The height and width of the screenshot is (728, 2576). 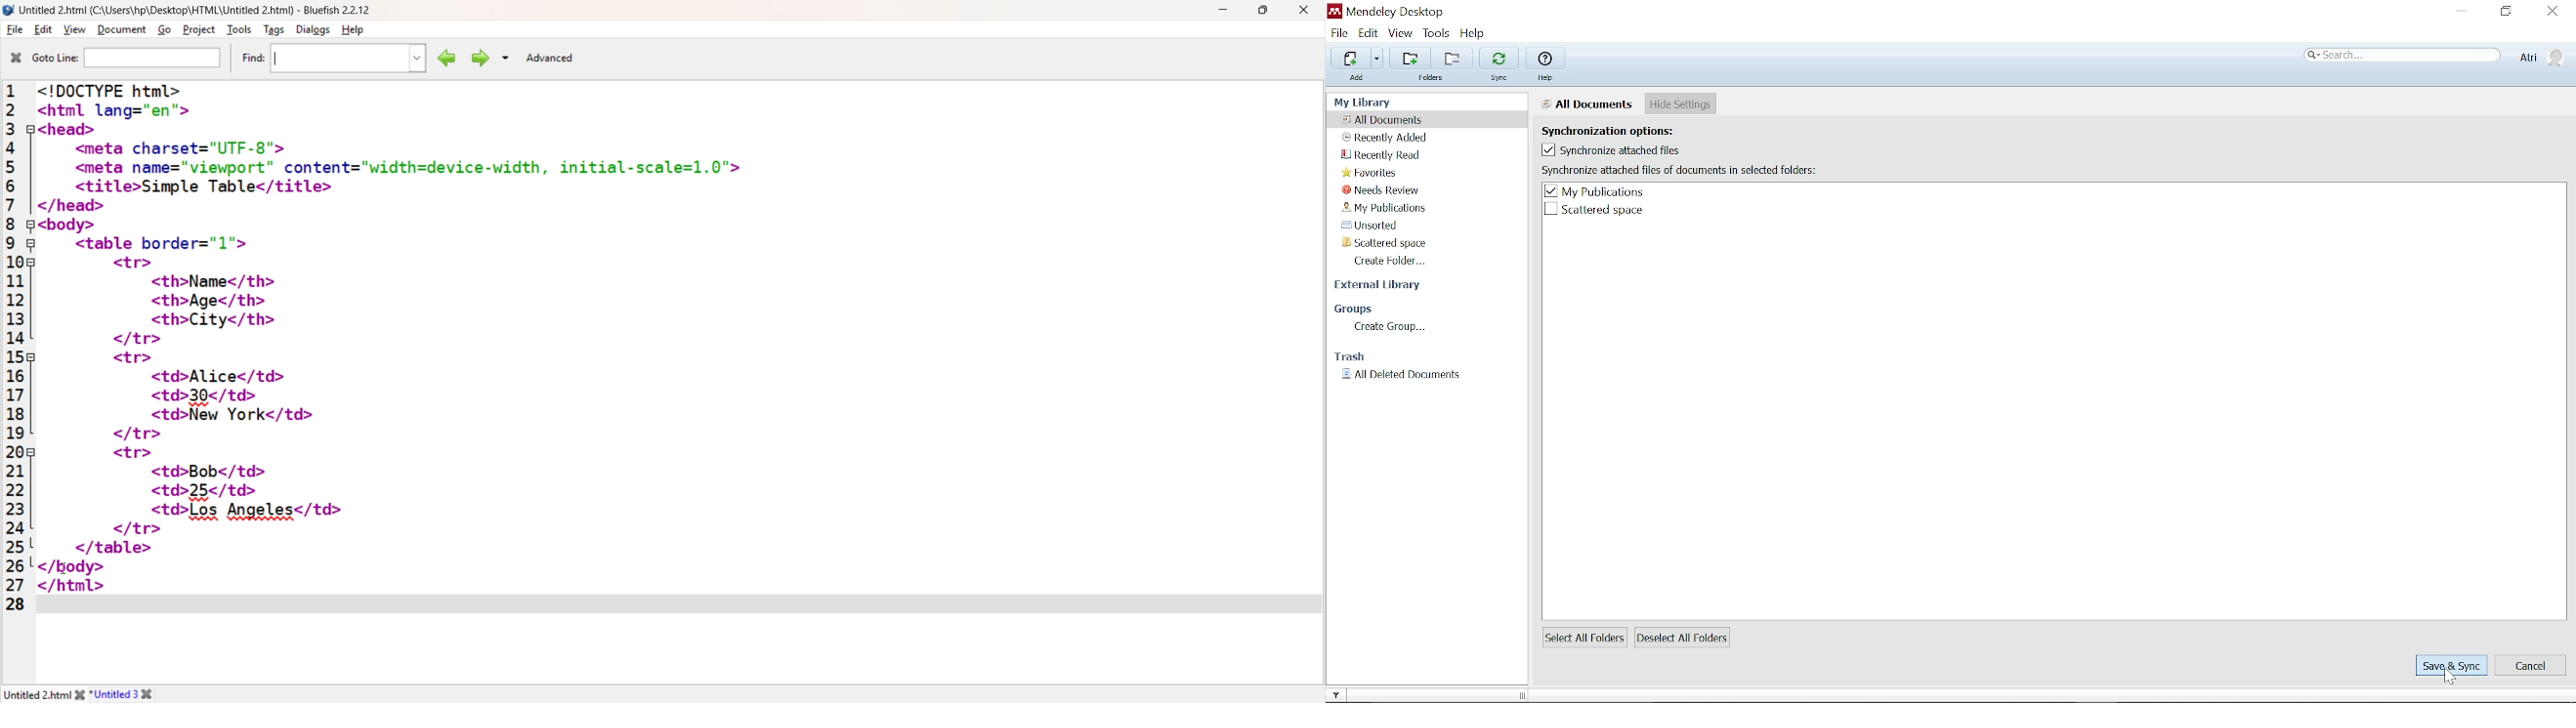 What do you see at coordinates (153, 694) in the screenshot?
I see `close file 2` at bounding box center [153, 694].